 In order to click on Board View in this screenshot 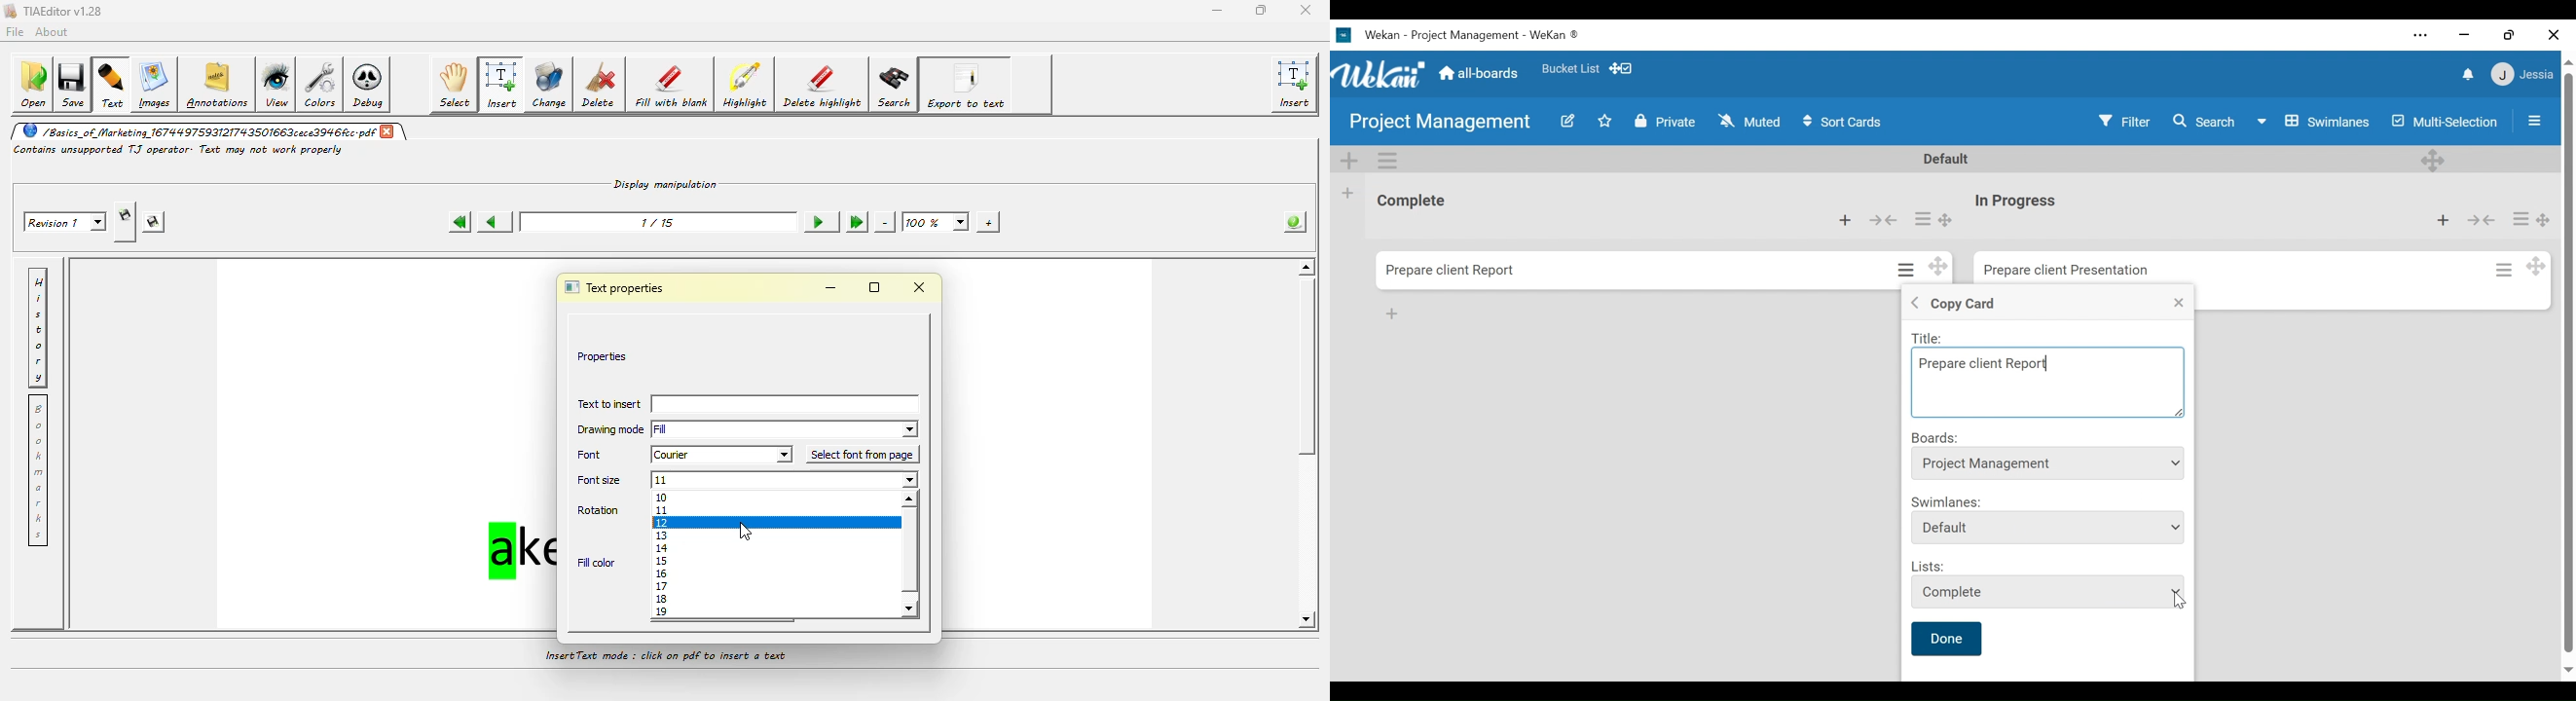, I will do `click(2313, 121)`.